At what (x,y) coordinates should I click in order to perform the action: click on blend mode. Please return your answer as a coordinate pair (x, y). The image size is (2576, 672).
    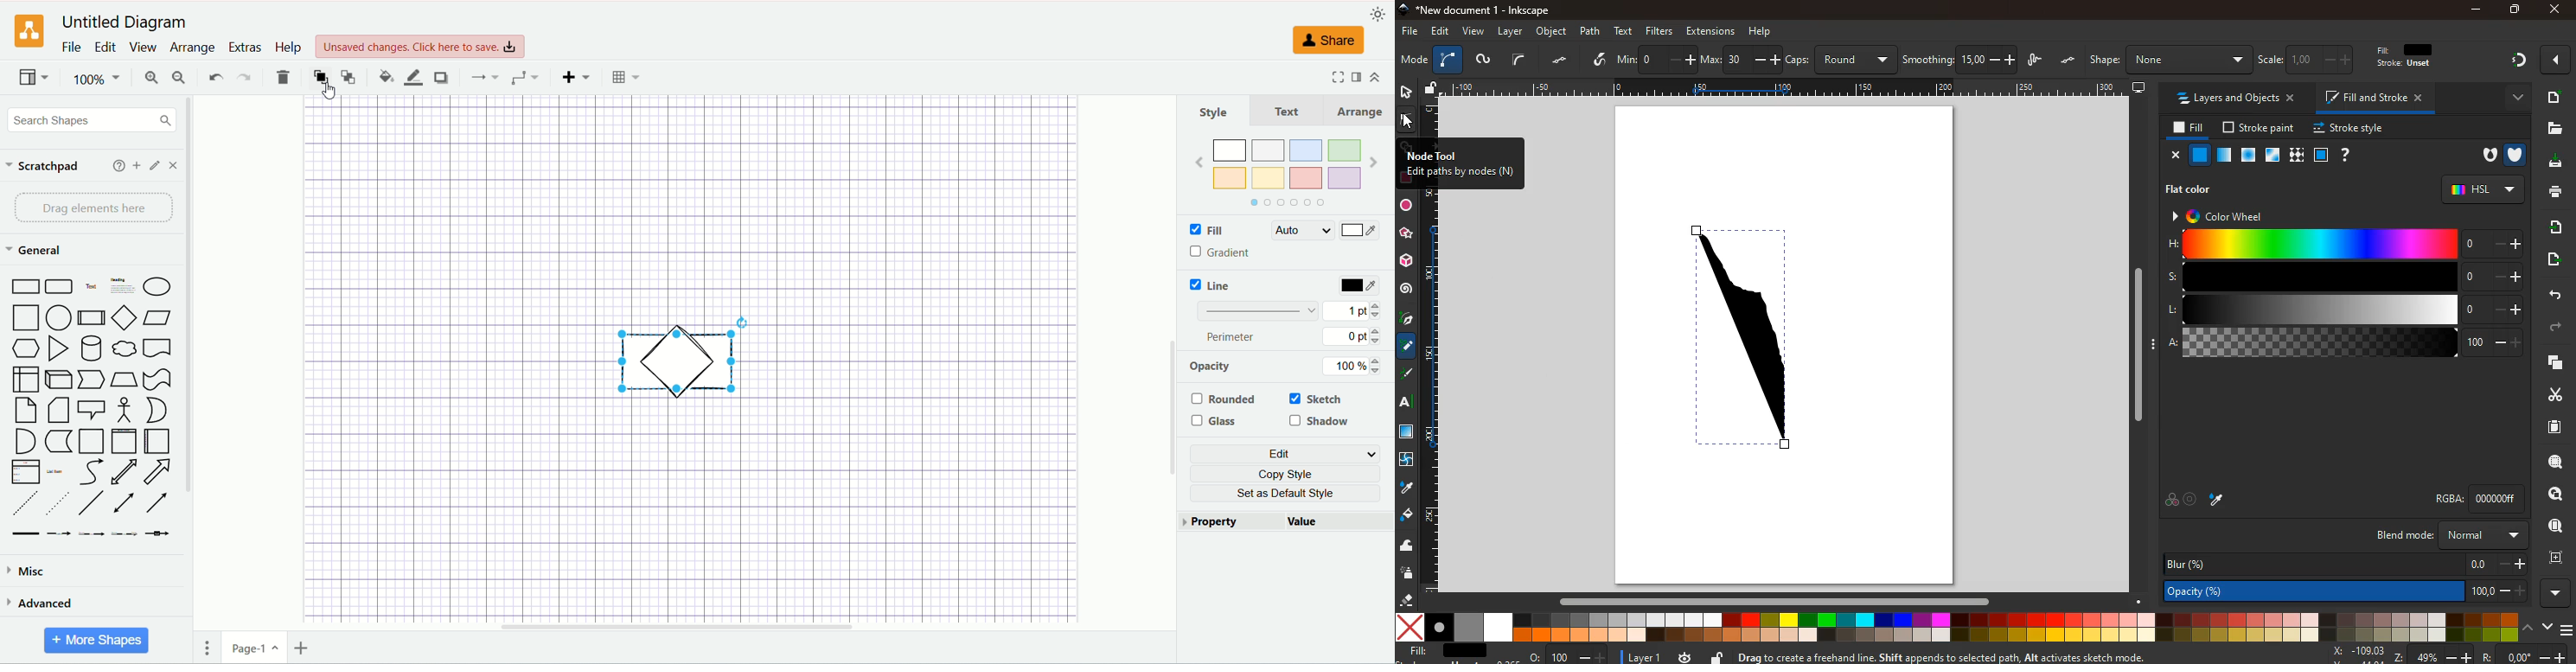
    Looking at the image, I should click on (2454, 535).